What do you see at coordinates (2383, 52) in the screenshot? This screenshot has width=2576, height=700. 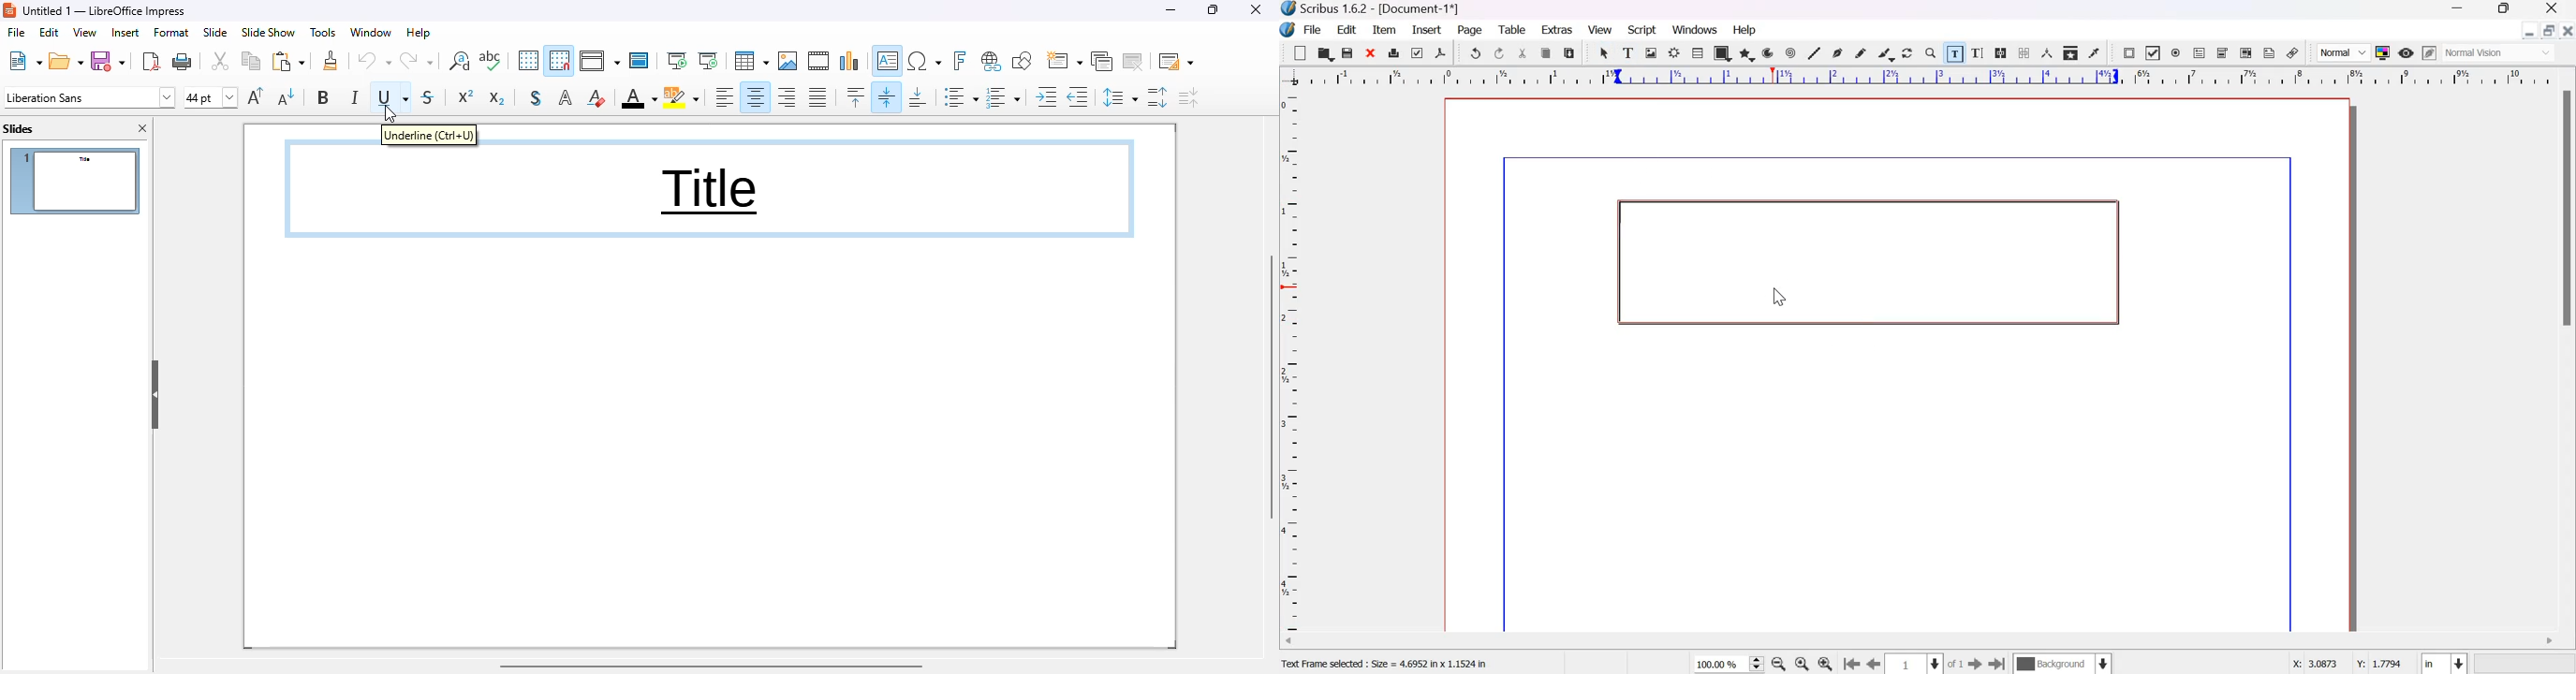 I see `Toggle Color Management System` at bounding box center [2383, 52].